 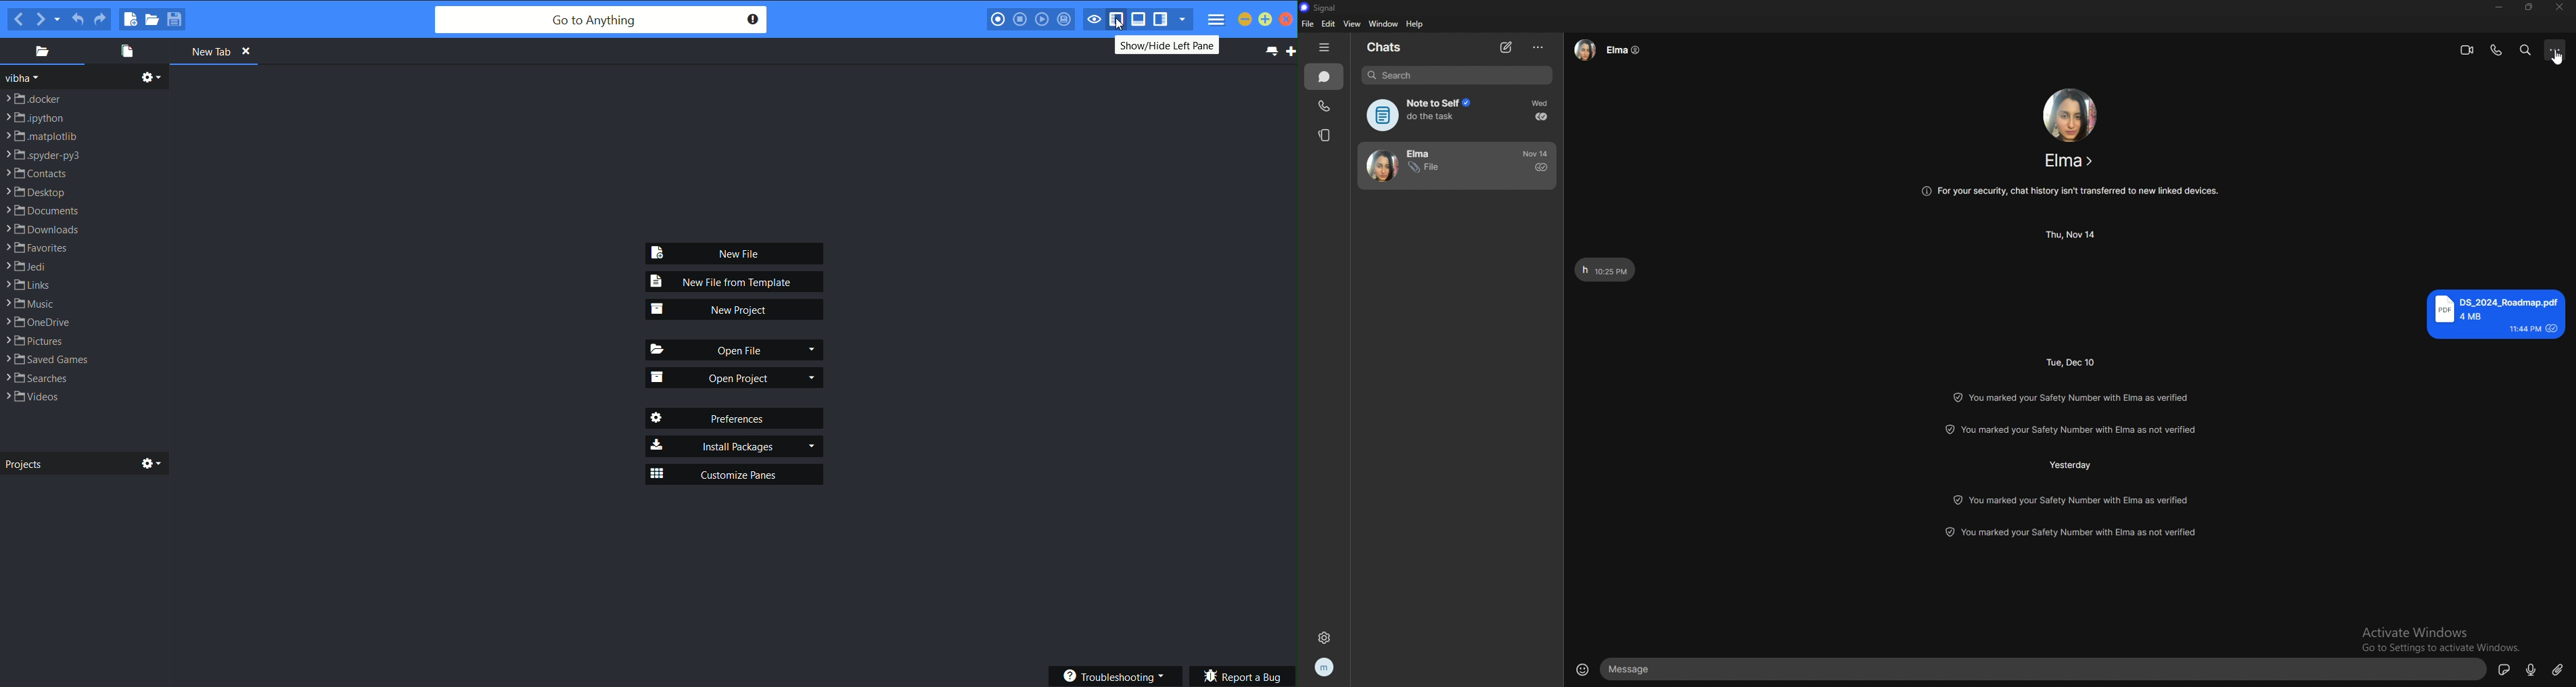 What do you see at coordinates (44, 155) in the screenshot?
I see `.spyder-py3` at bounding box center [44, 155].